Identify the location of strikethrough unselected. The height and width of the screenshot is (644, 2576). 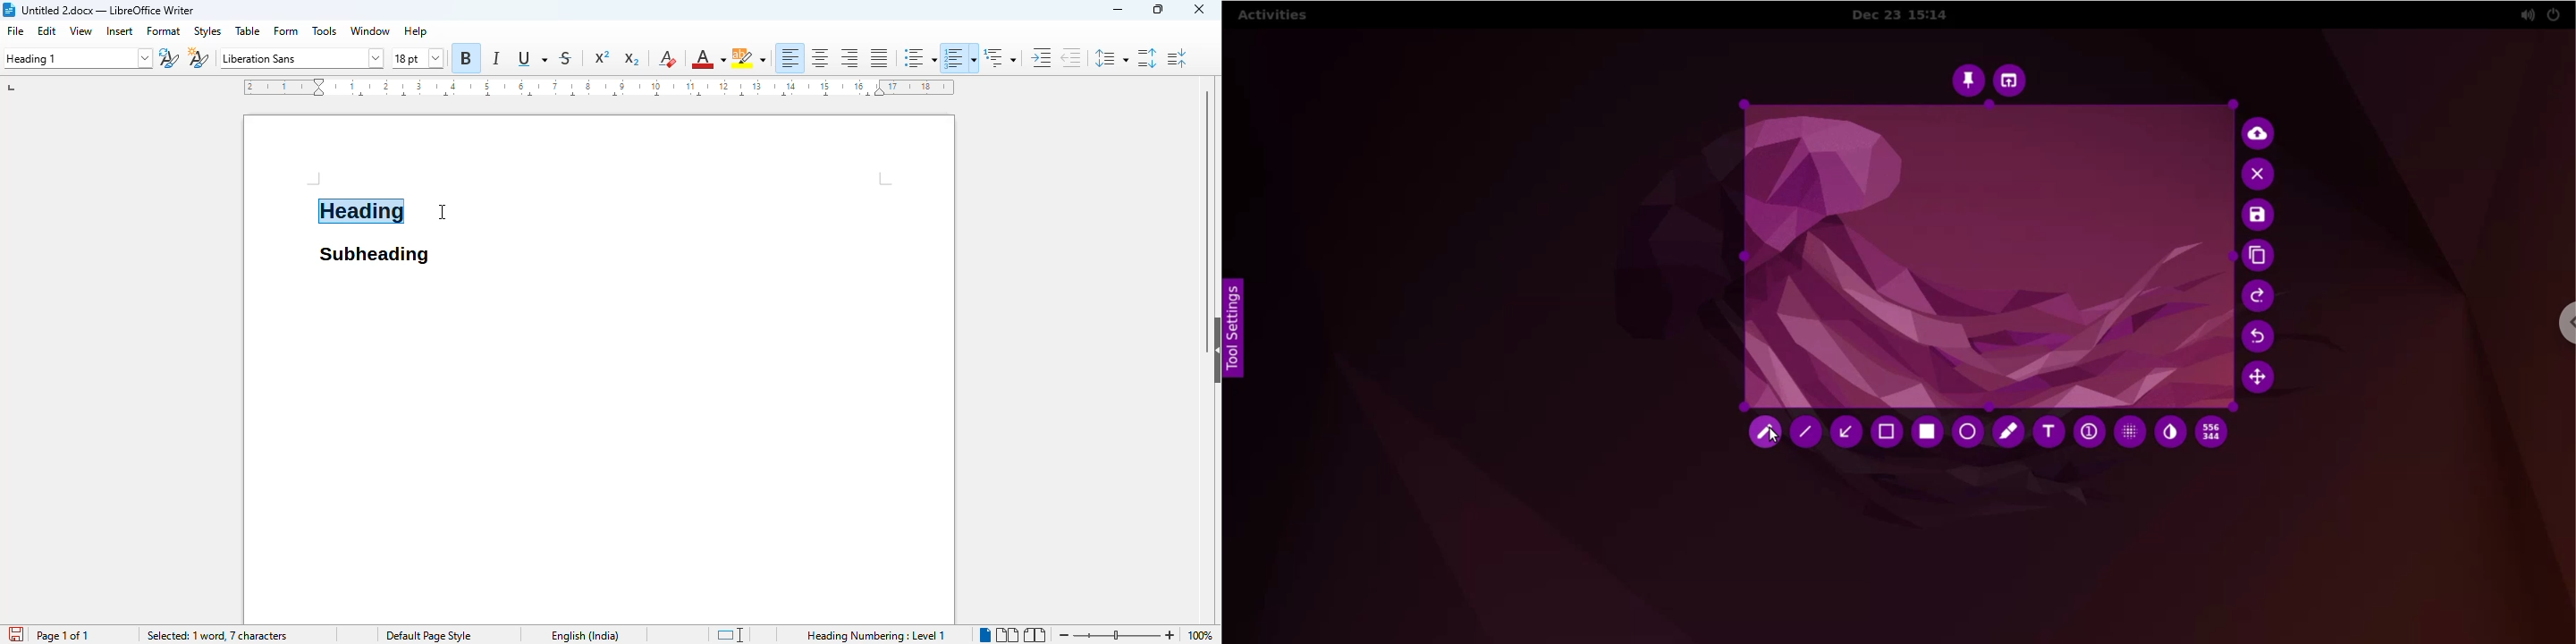
(570, 58).